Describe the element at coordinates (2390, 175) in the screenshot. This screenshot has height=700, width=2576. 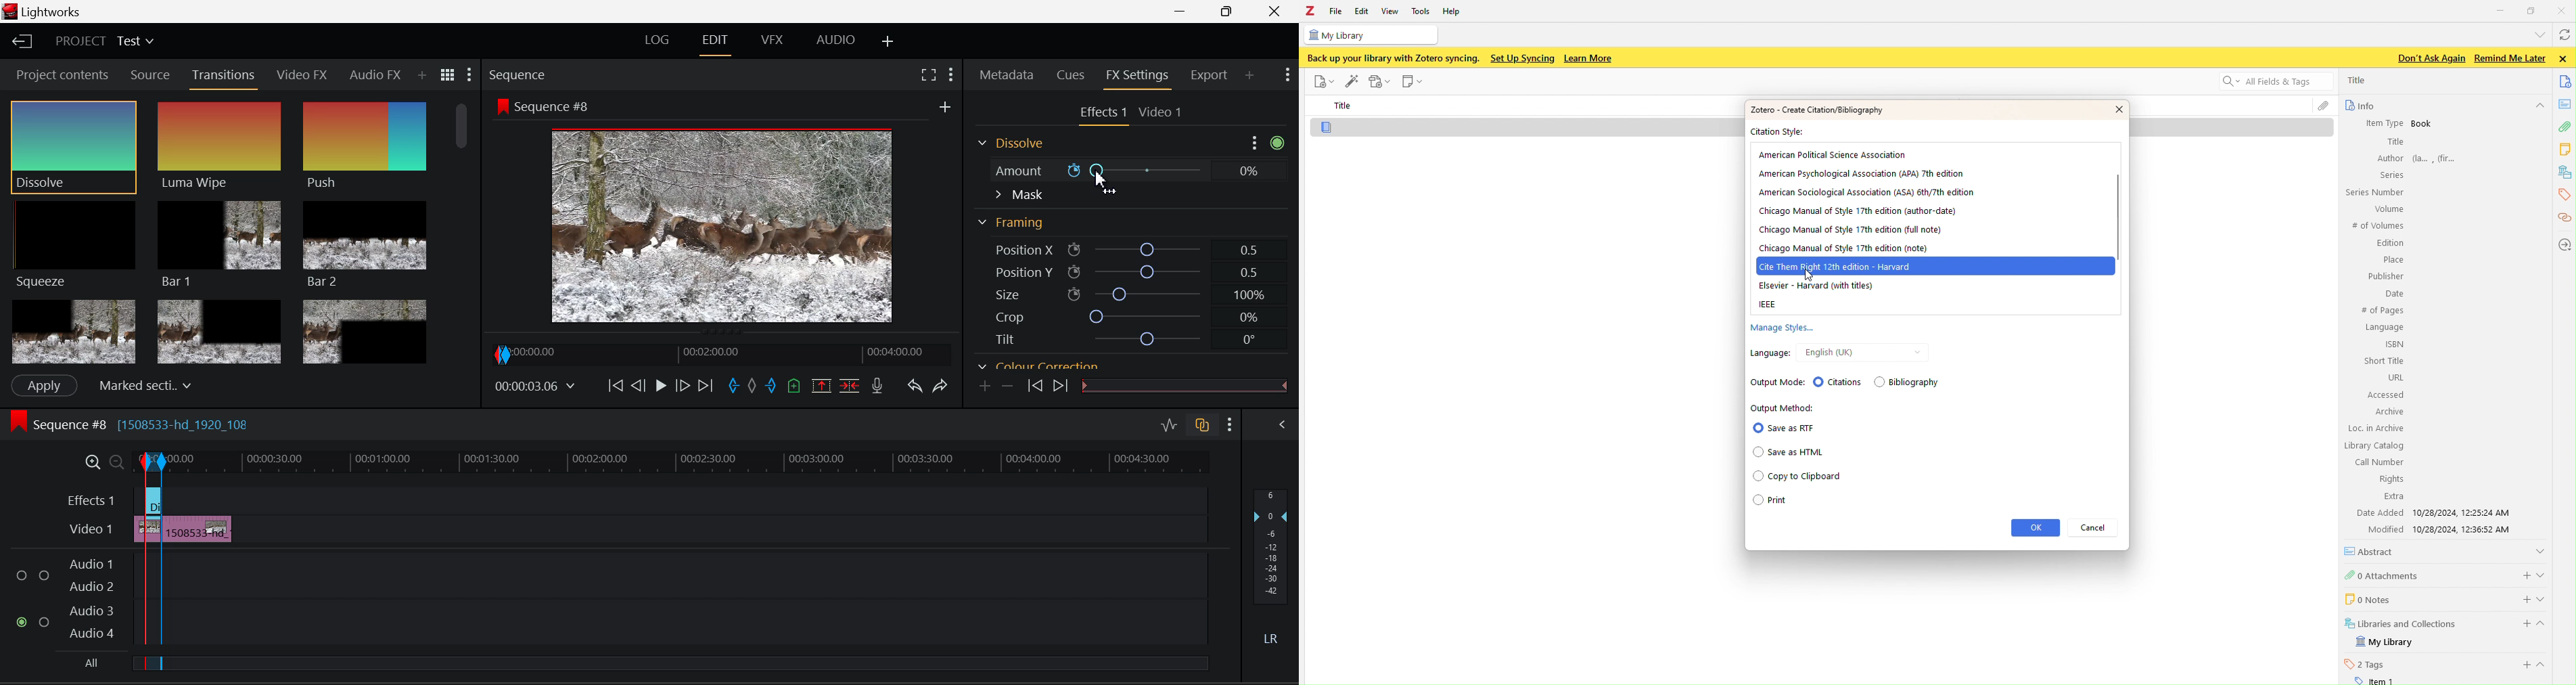
I see `Series` at that location.